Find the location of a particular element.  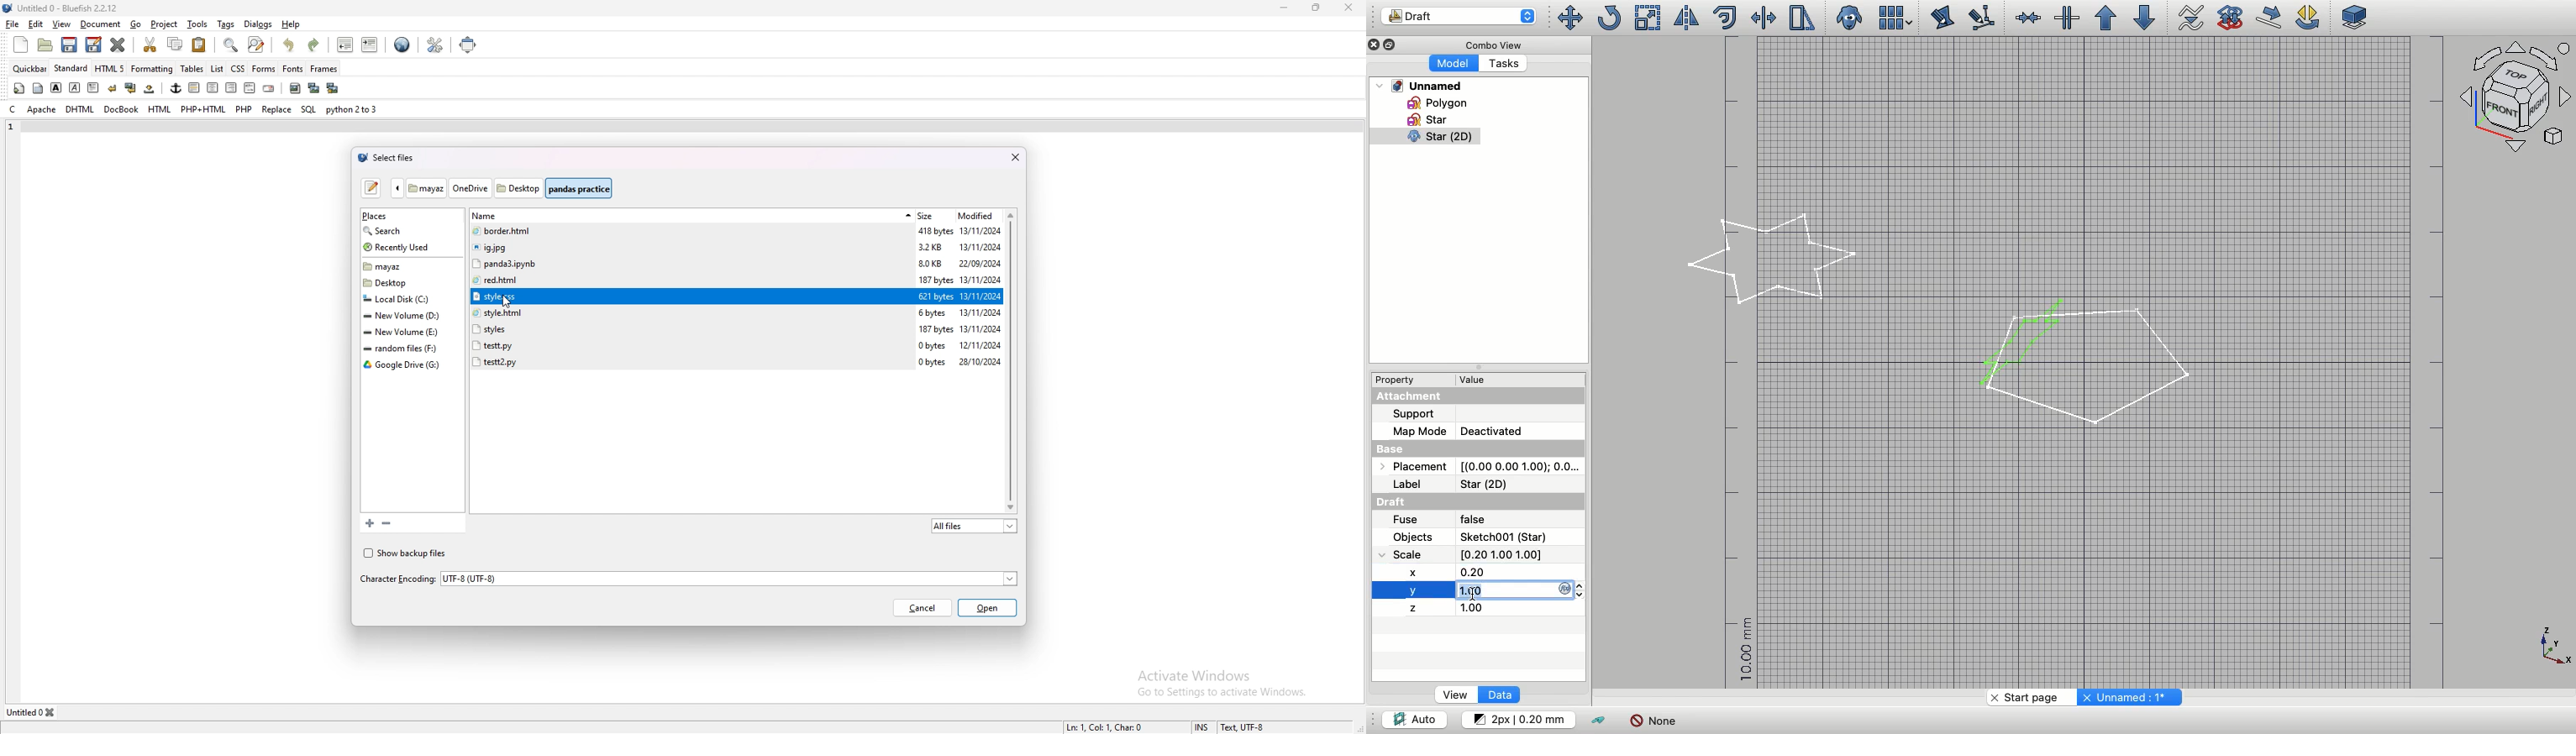

8.0KB is located at coordinates (931, 265).